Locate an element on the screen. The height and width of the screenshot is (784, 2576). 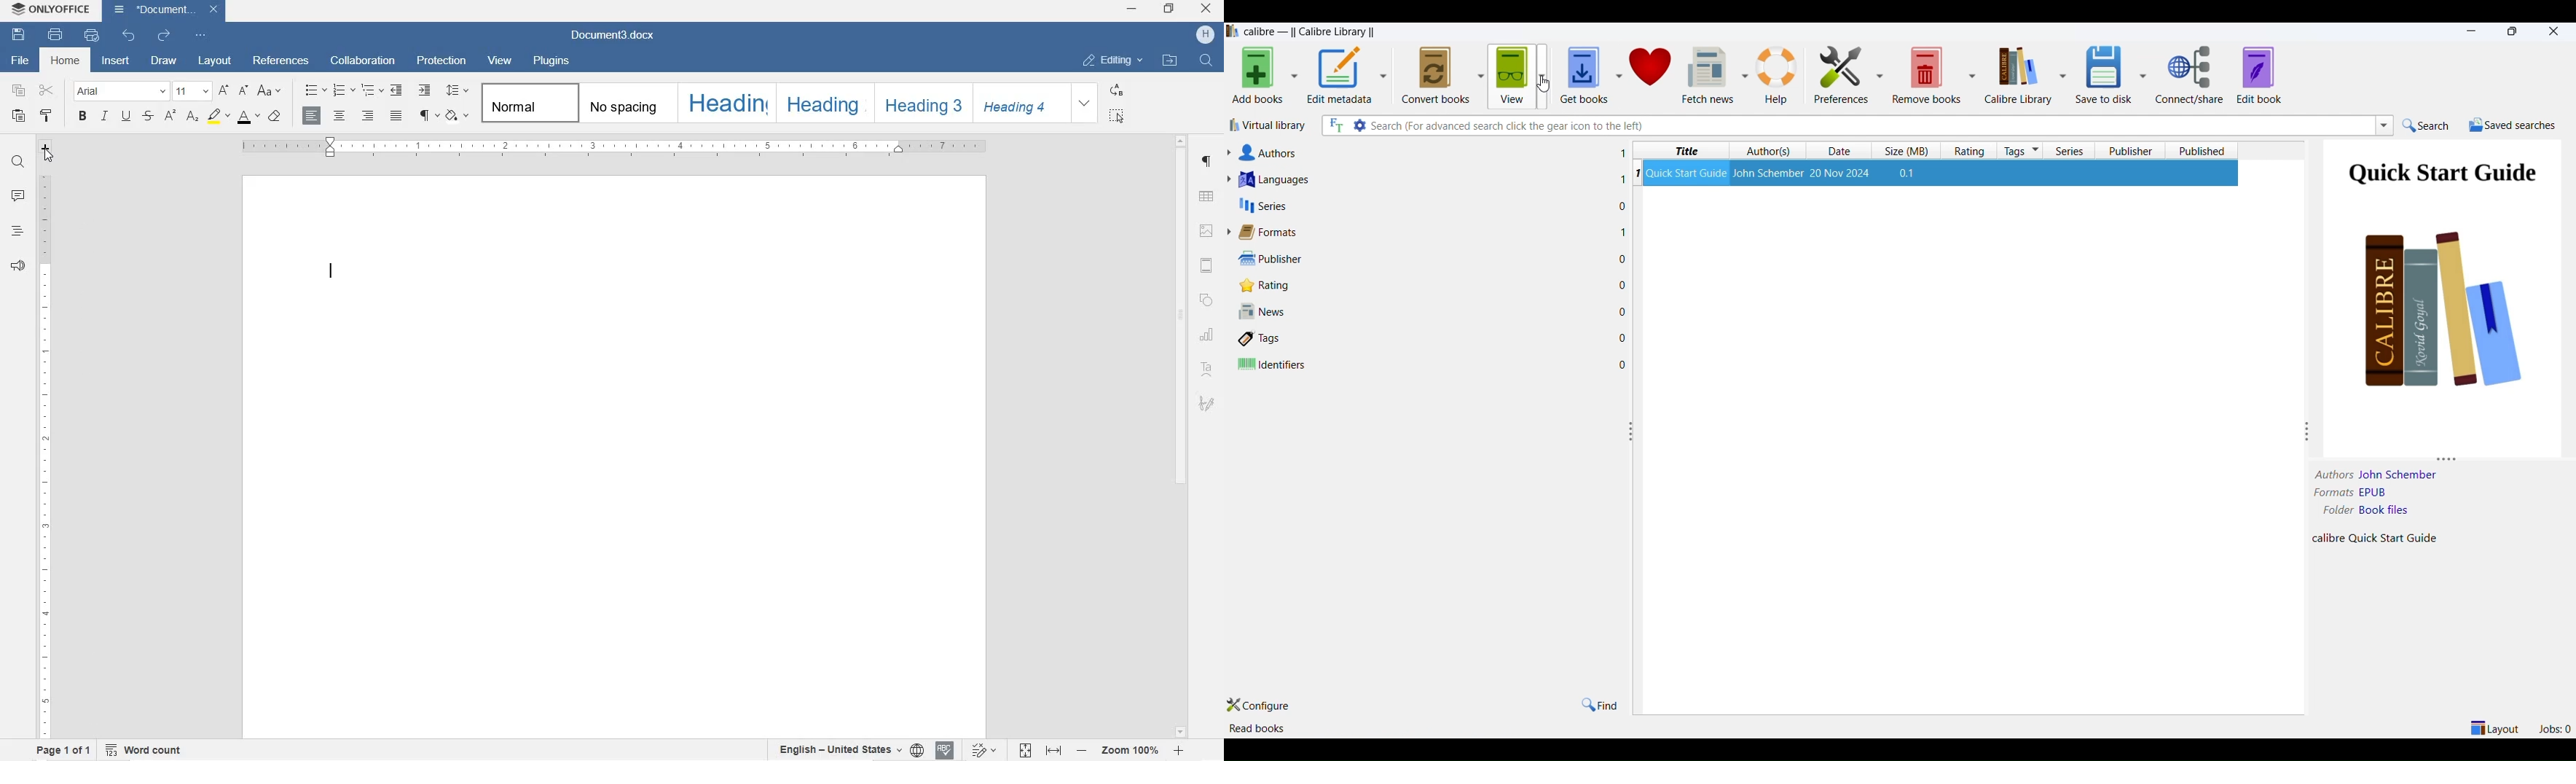
SELECT ALL is located at coordinates (1115, 116).